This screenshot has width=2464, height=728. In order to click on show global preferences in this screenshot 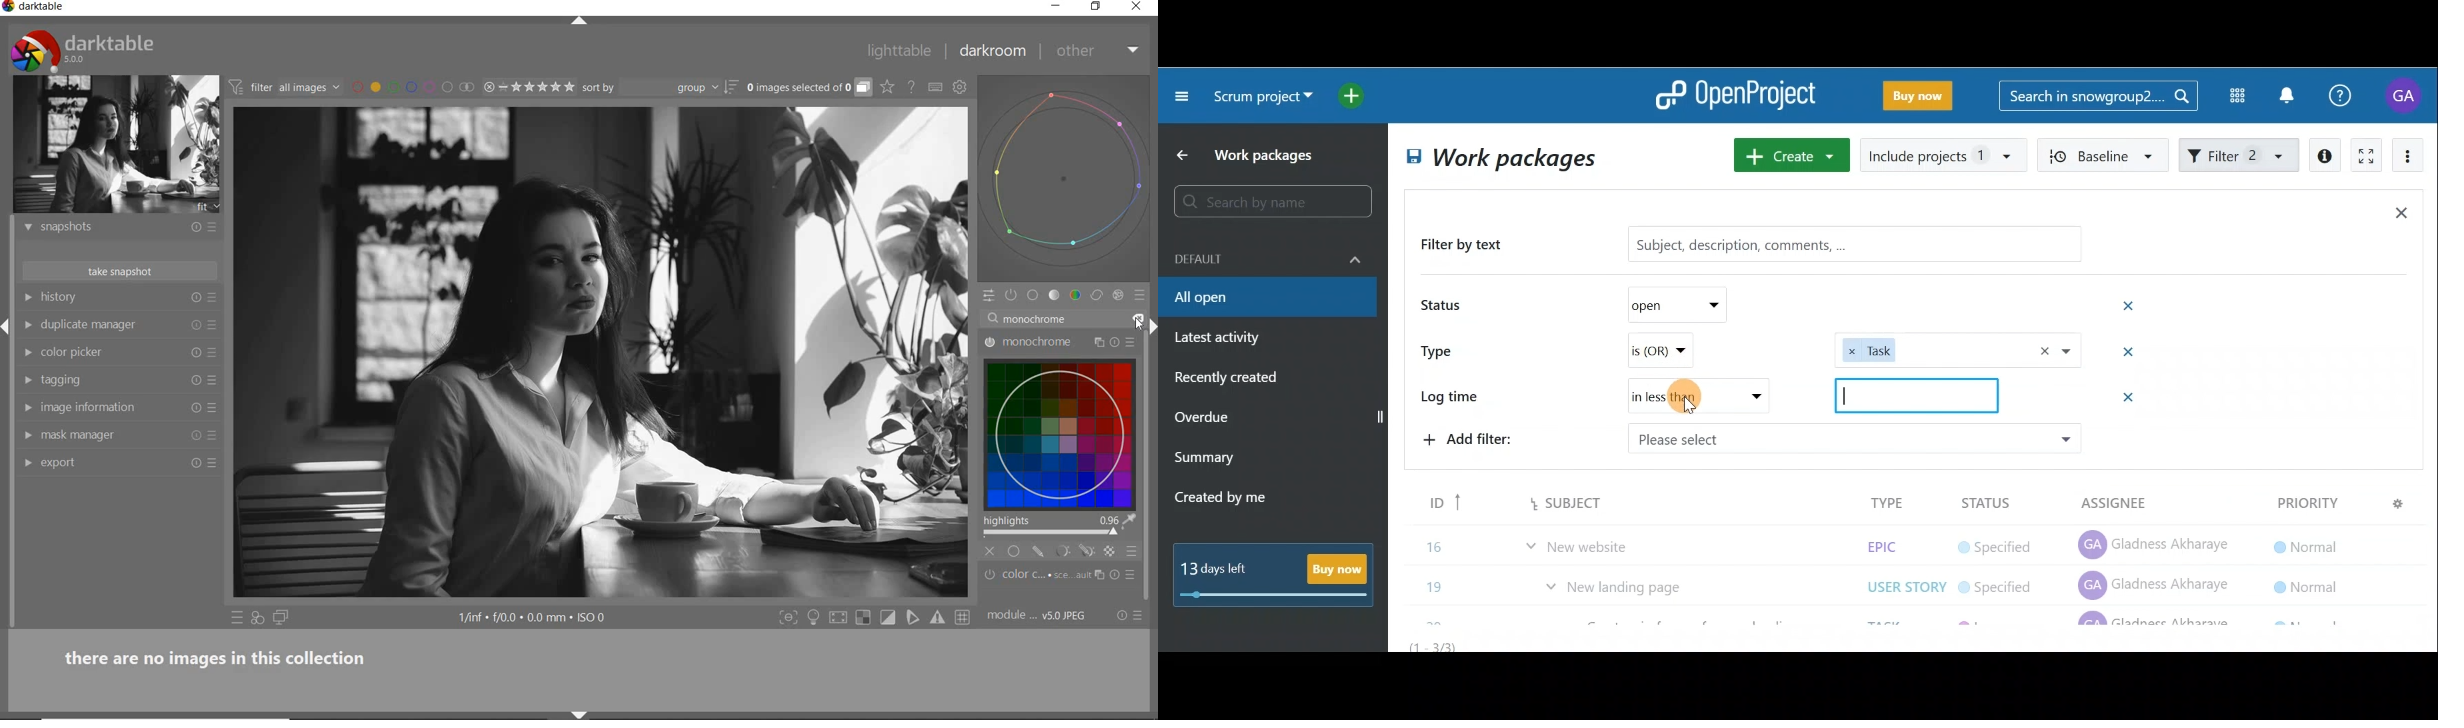, I will do `click(961, 89)`.